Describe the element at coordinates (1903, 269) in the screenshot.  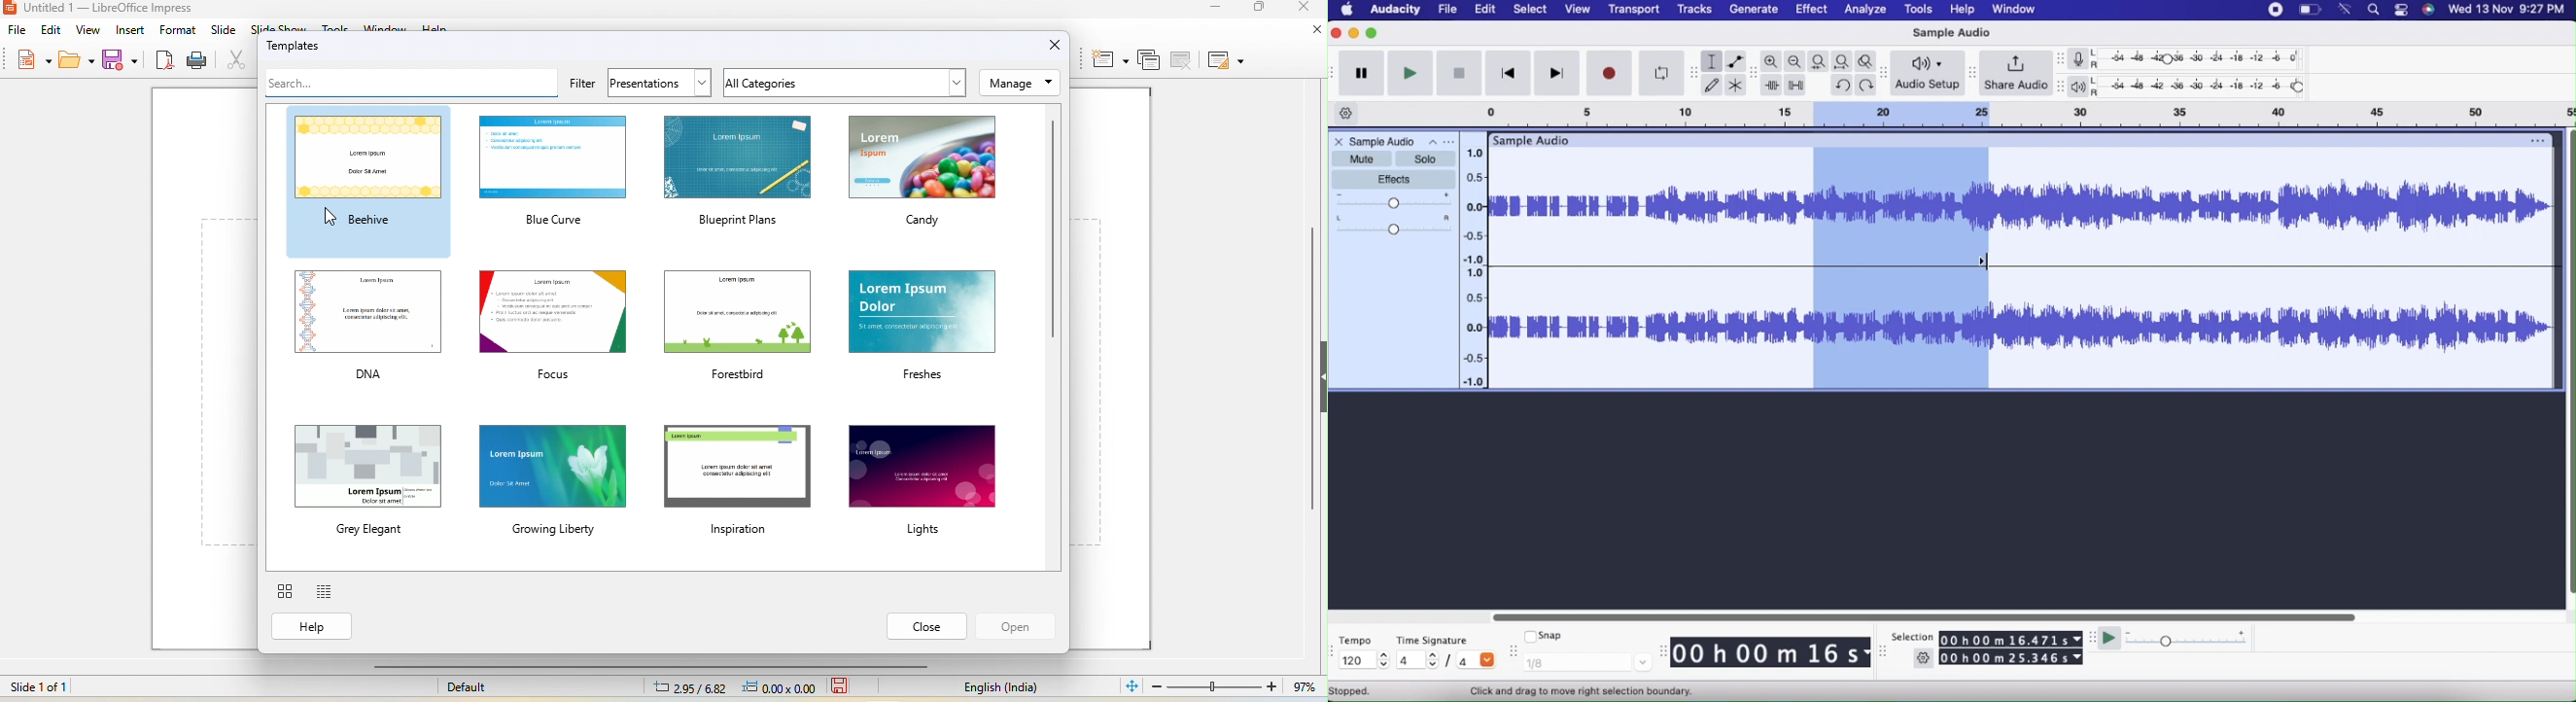
I see `Selection` at that location.